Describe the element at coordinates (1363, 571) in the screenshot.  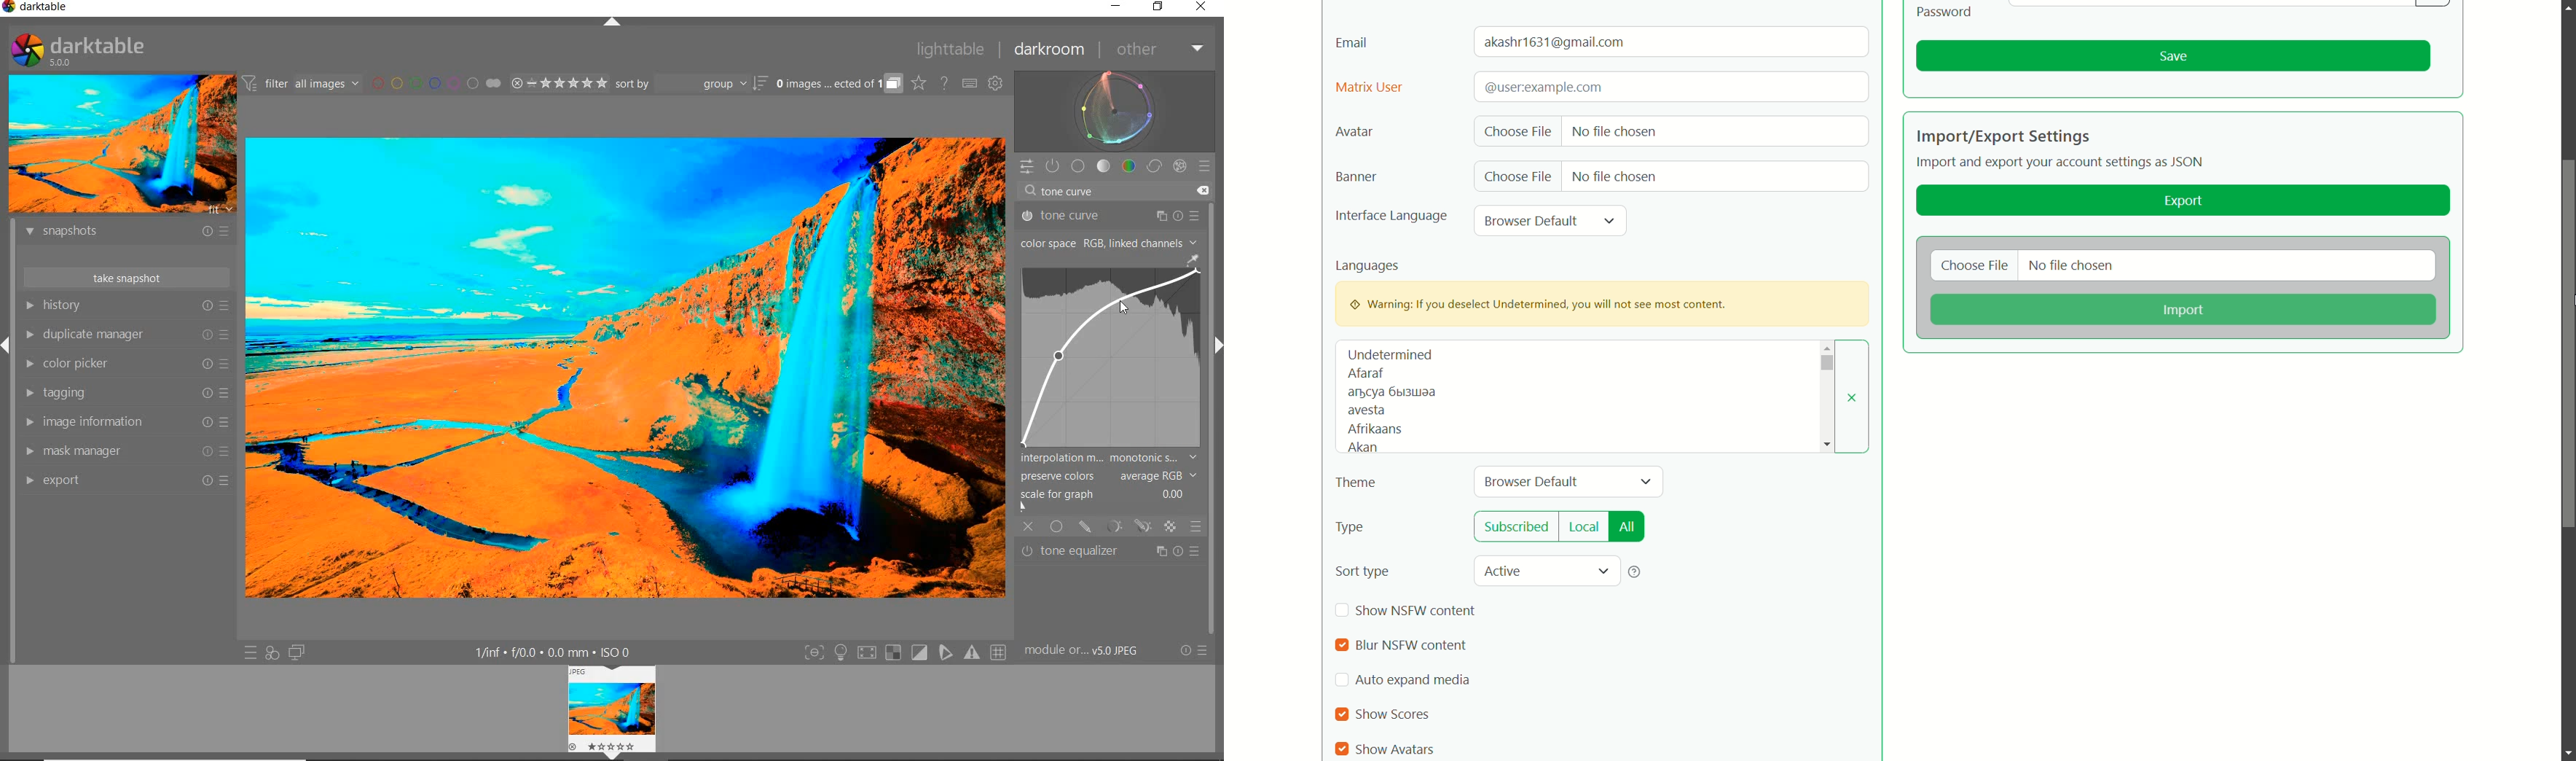
I see `sort type` at that location.